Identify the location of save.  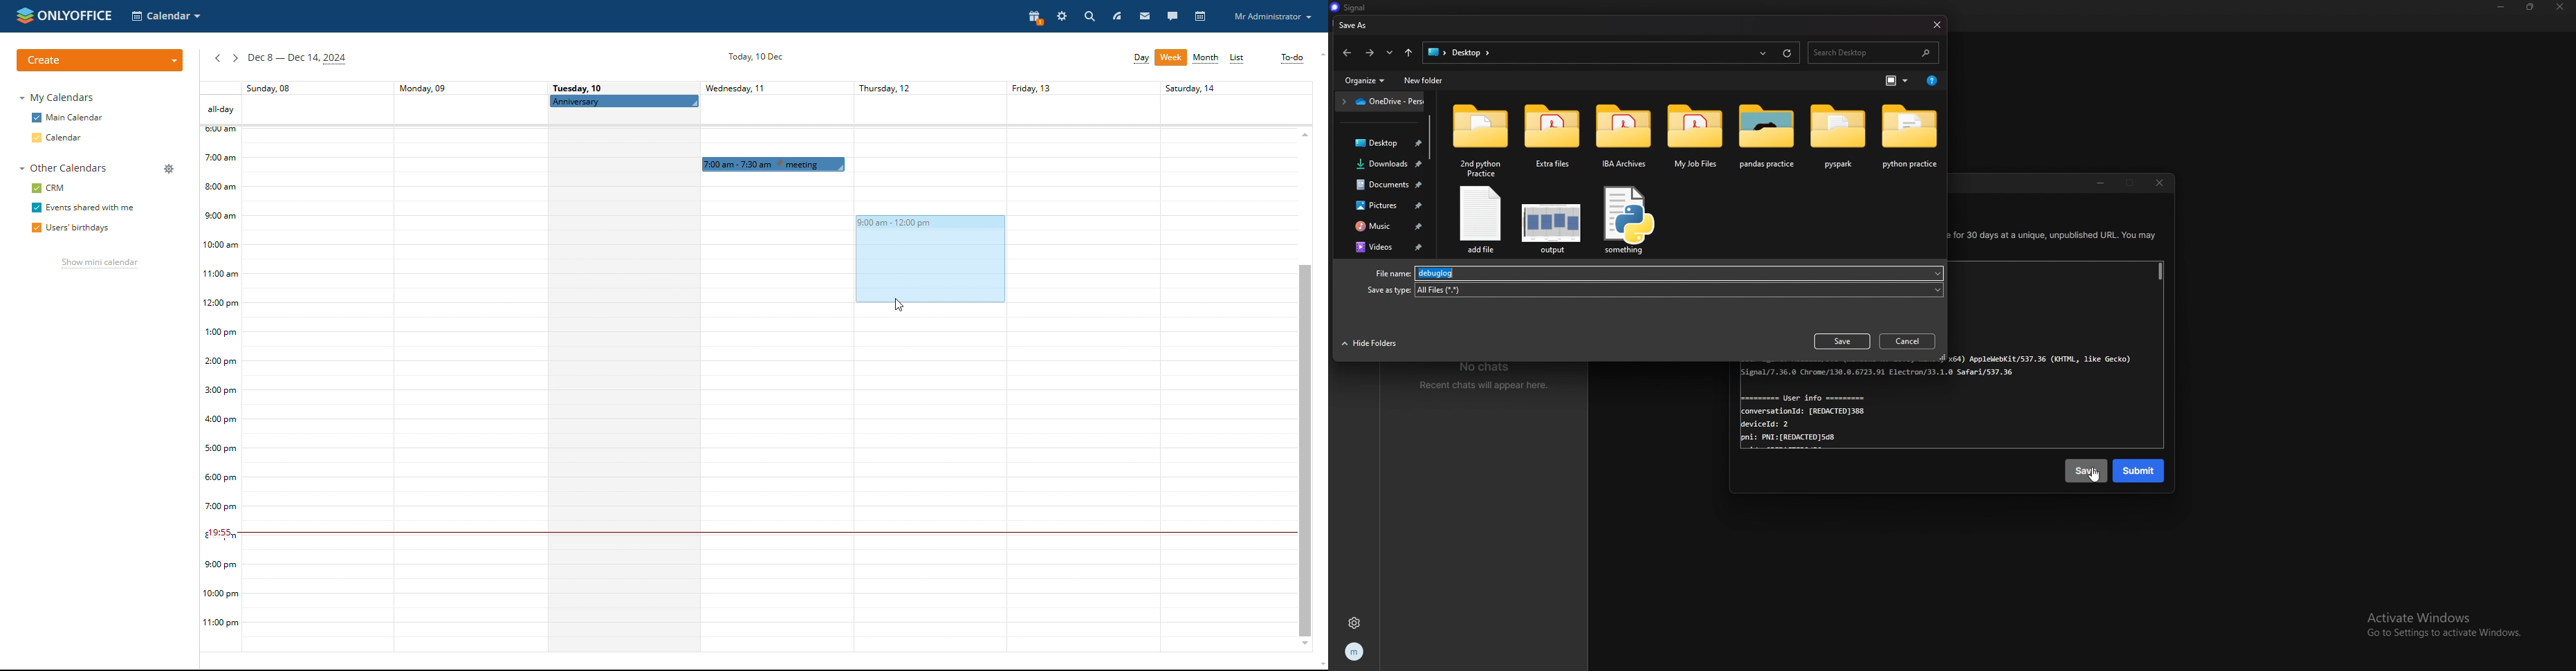
(1840, 341).